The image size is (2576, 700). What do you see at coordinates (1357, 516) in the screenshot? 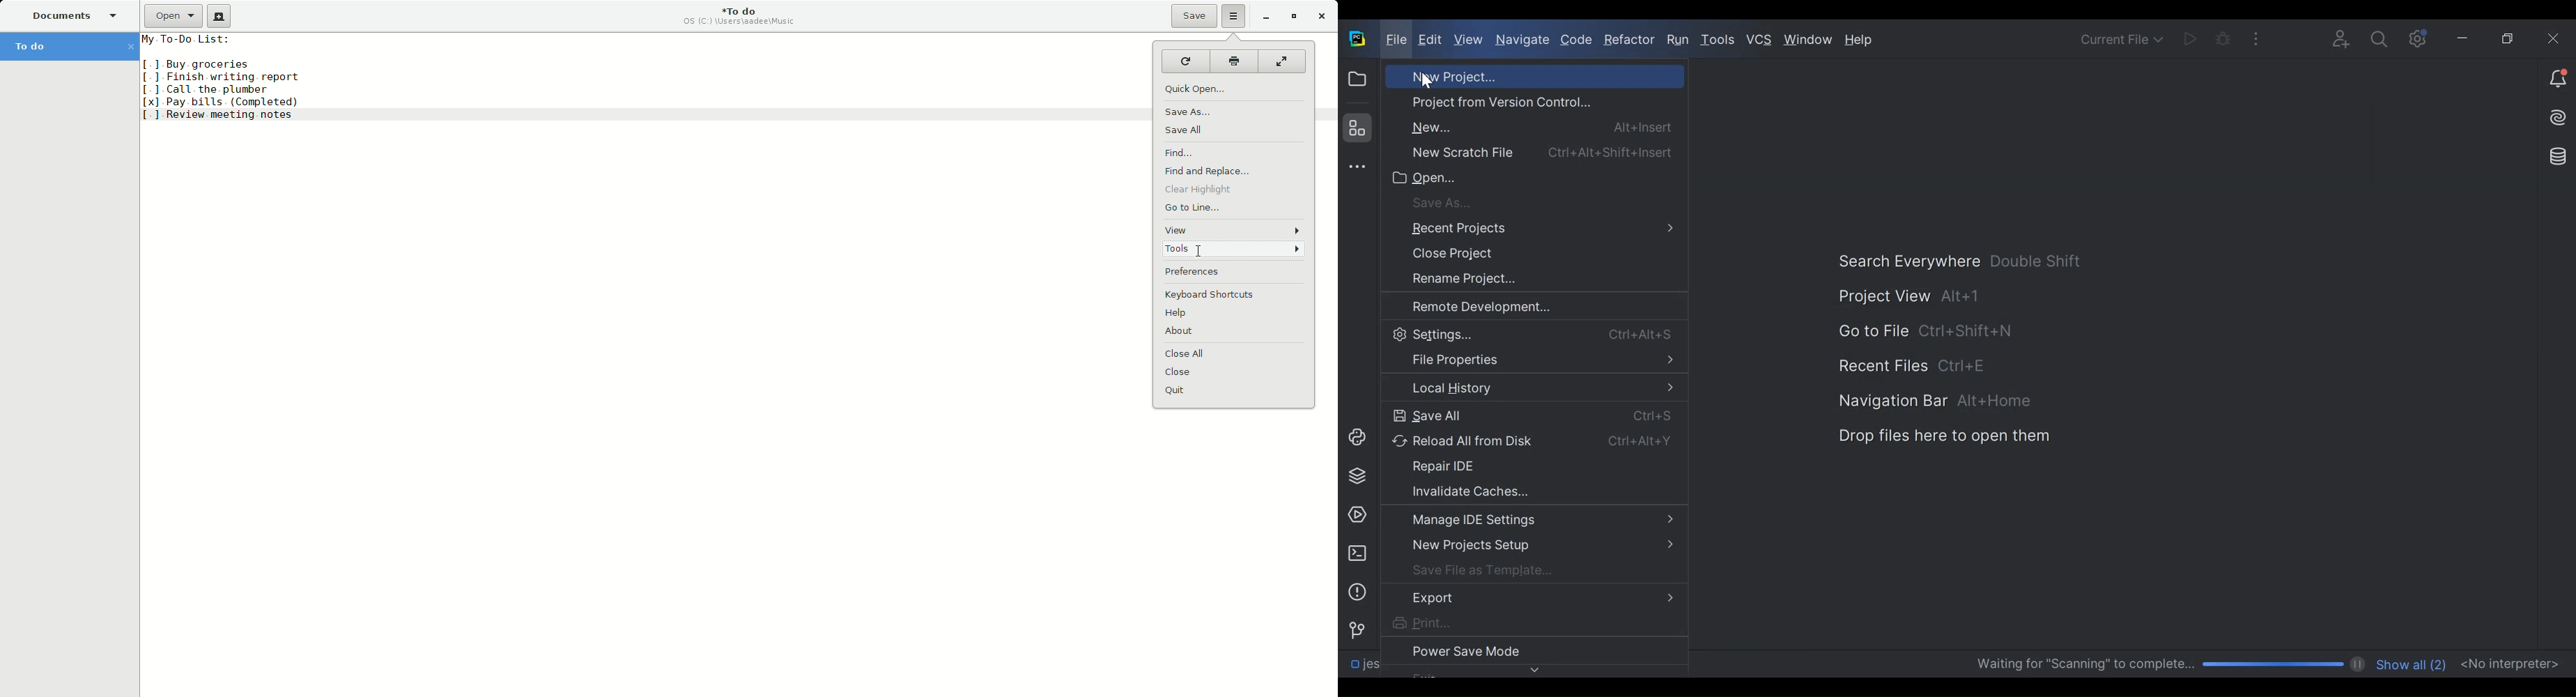
I see `Services` at bounding box center [1357, 516].